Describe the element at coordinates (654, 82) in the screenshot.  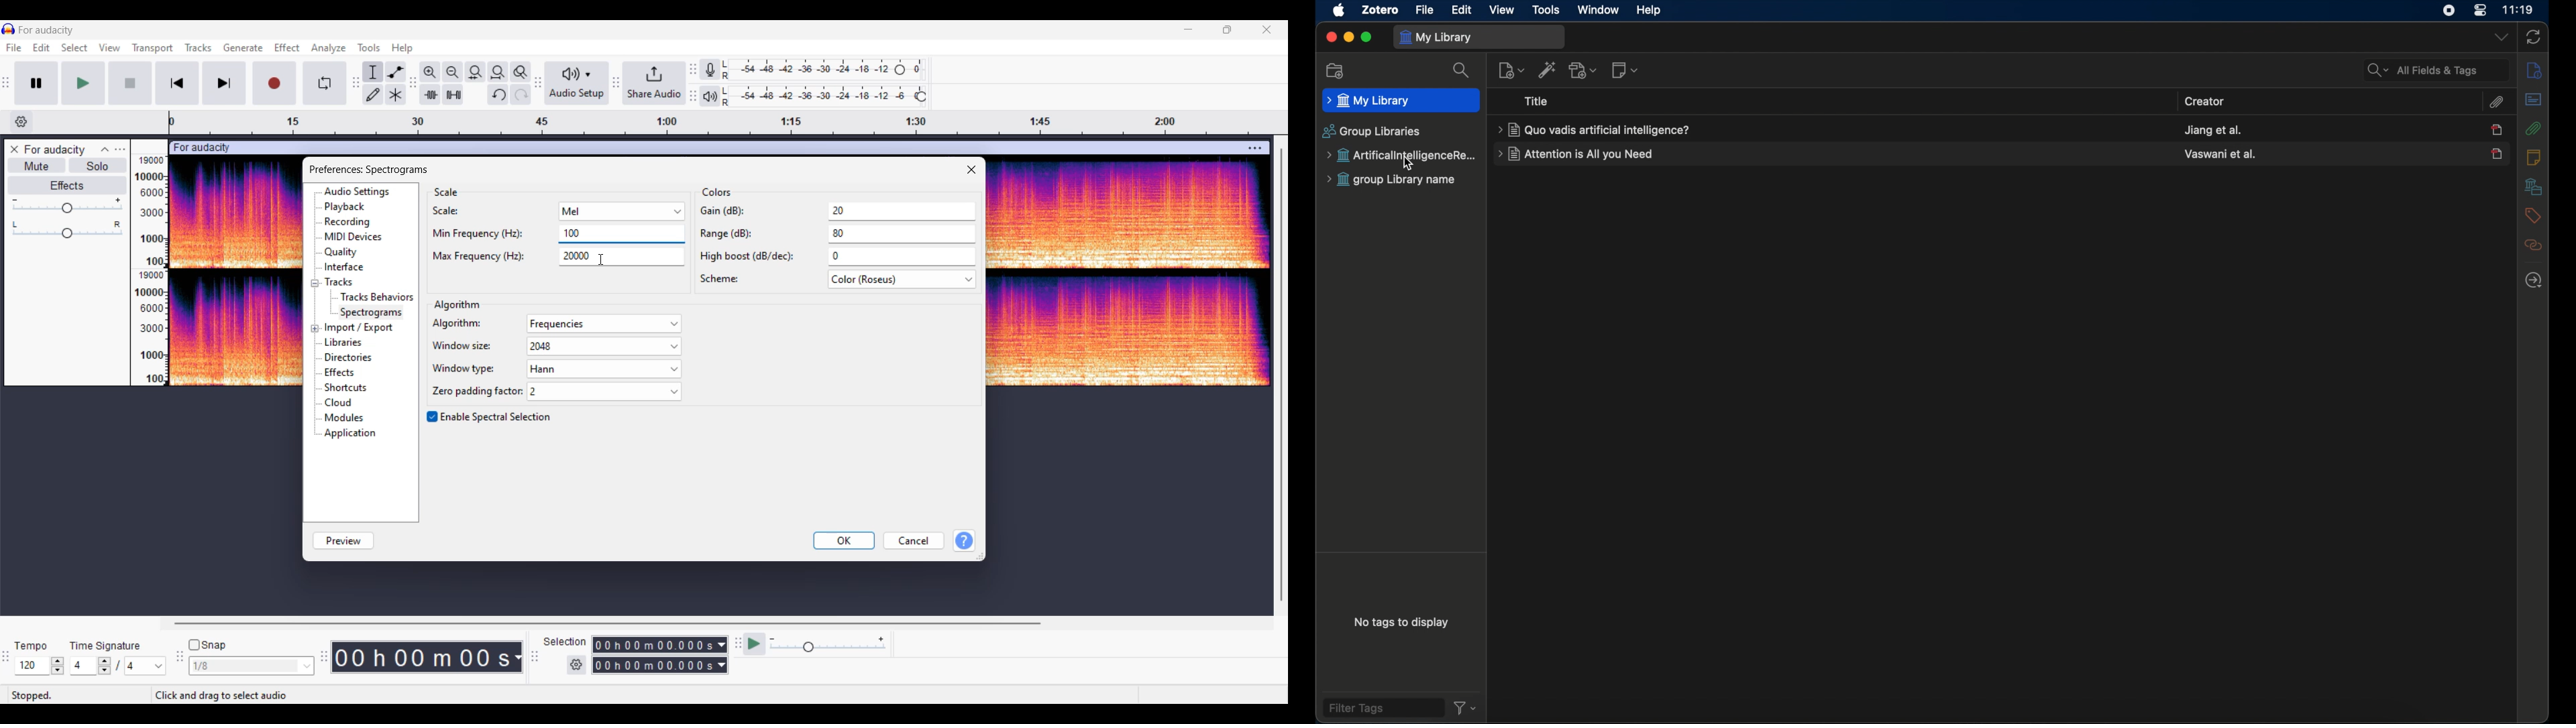
I see `Share audio` at that location.